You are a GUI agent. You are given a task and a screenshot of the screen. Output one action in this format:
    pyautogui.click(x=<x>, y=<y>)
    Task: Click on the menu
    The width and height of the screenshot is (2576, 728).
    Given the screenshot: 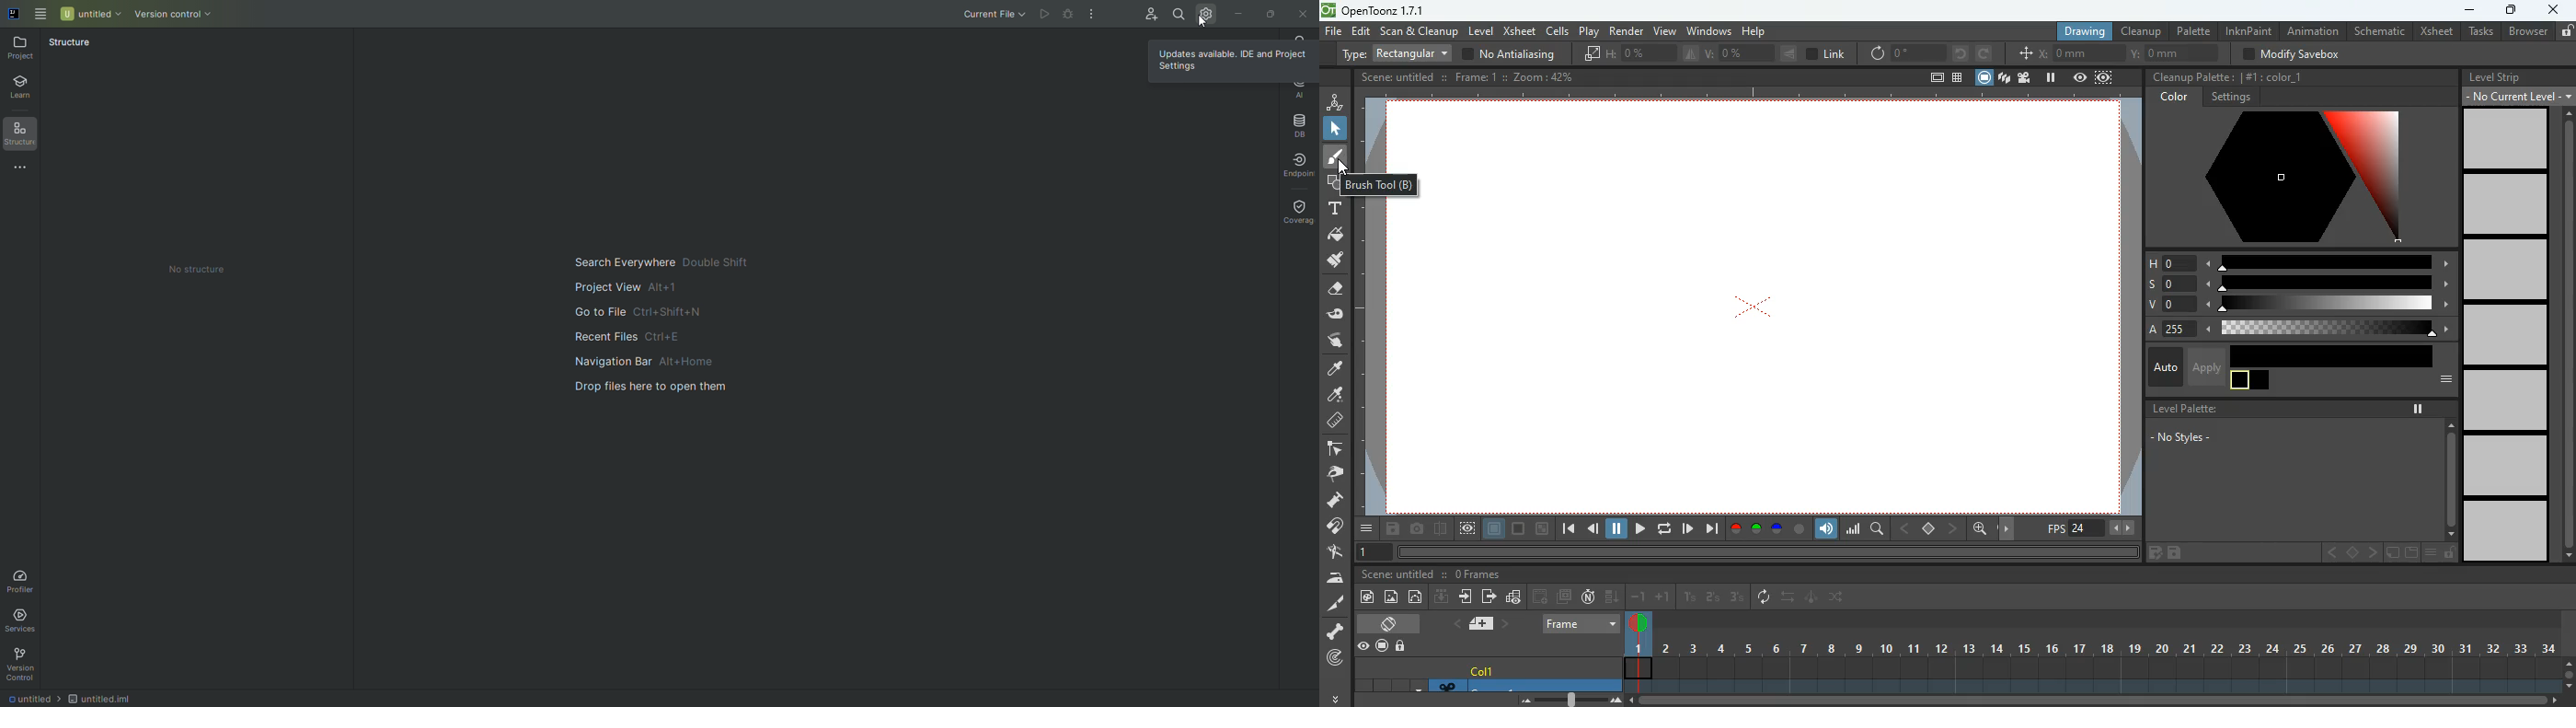 What is the action you would take?
    pyautogui.click(x=2430, y=553)
    